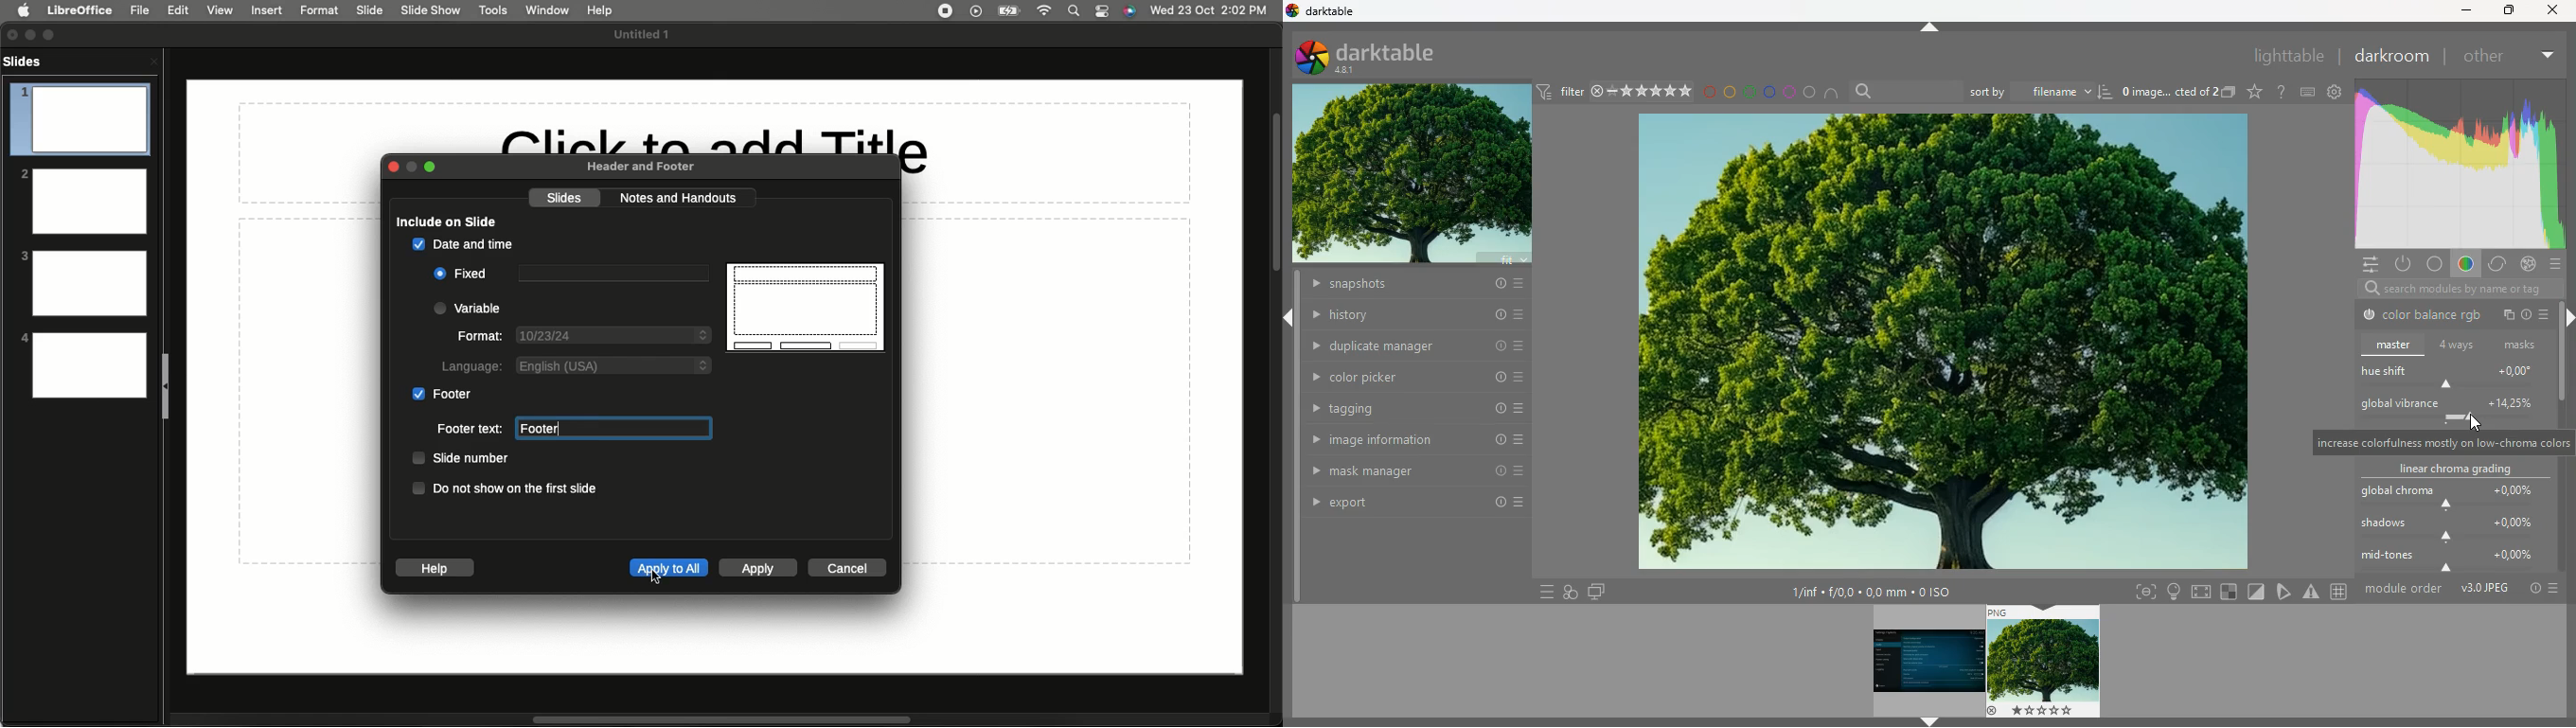 This screenshot has height=728, width=2576. I want to click on 4, so click(83, 364).